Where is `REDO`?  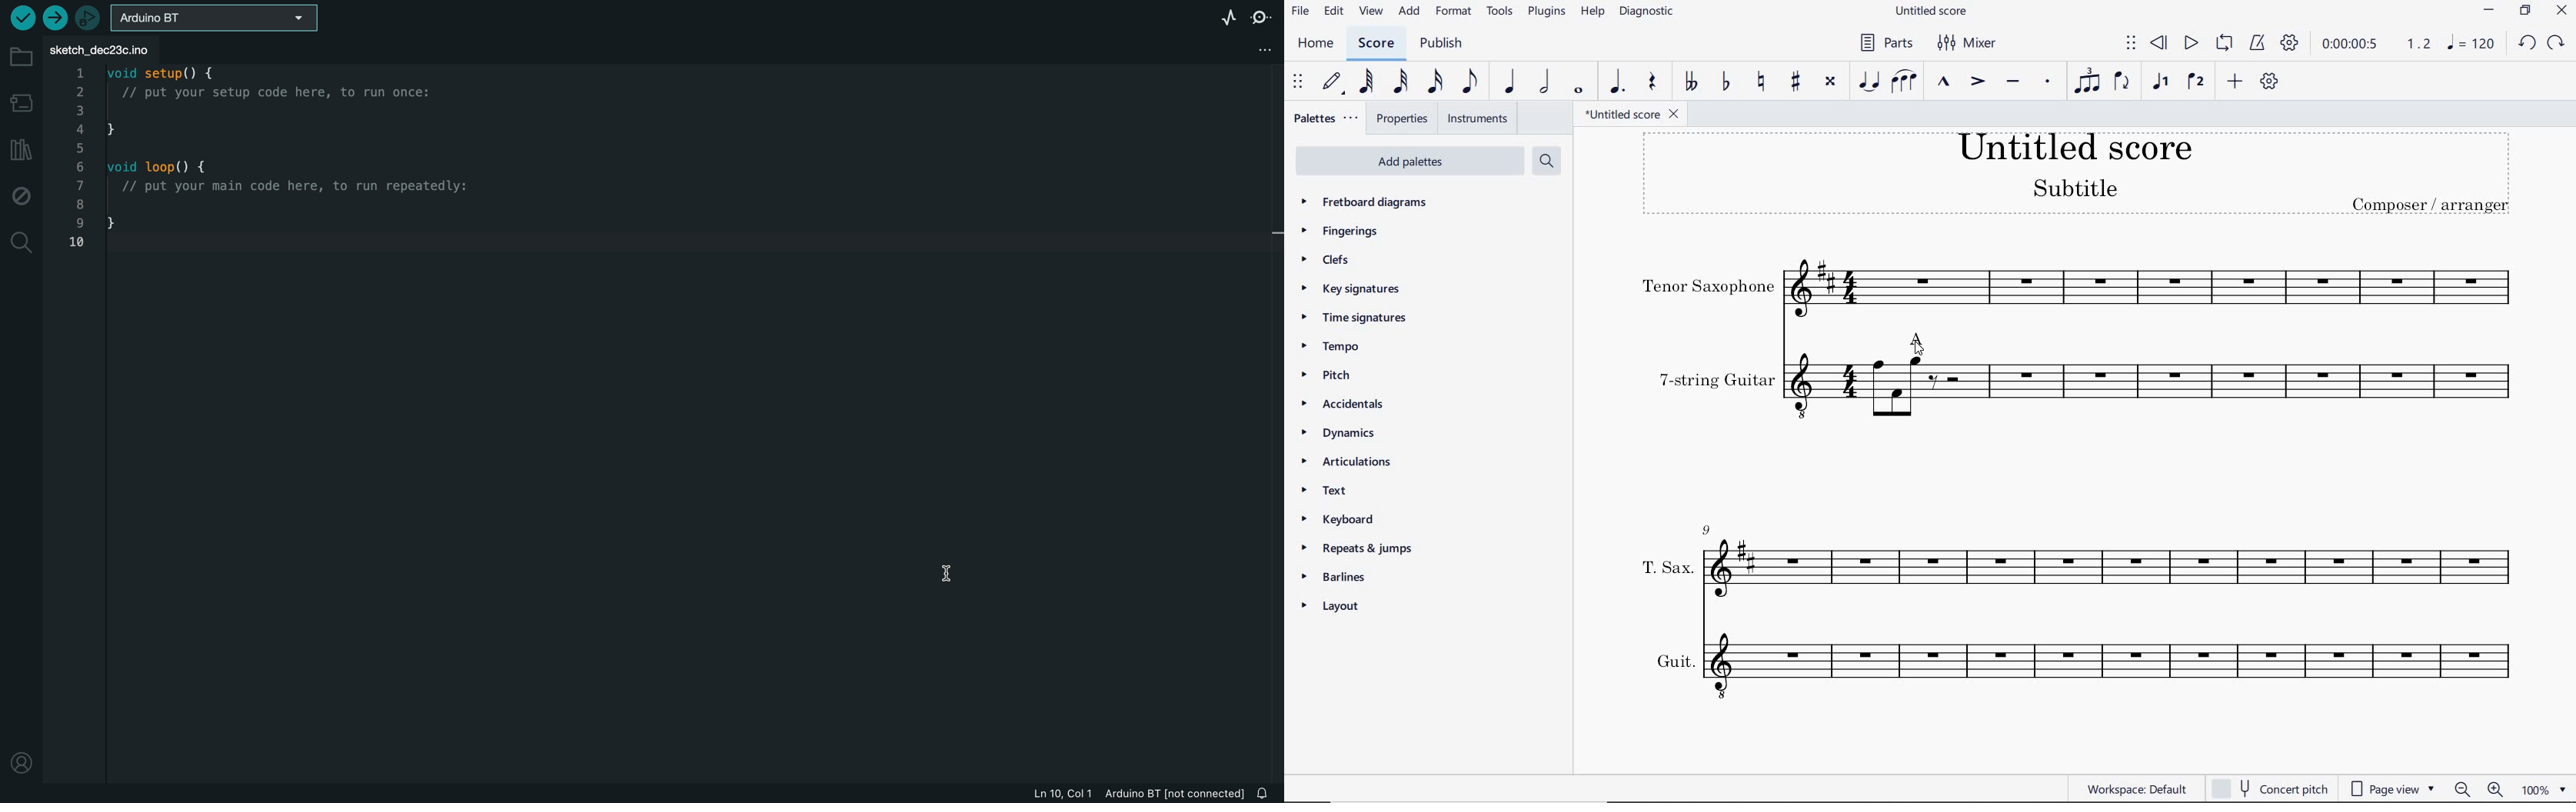 REDO is located at coordinates (2556, 45).